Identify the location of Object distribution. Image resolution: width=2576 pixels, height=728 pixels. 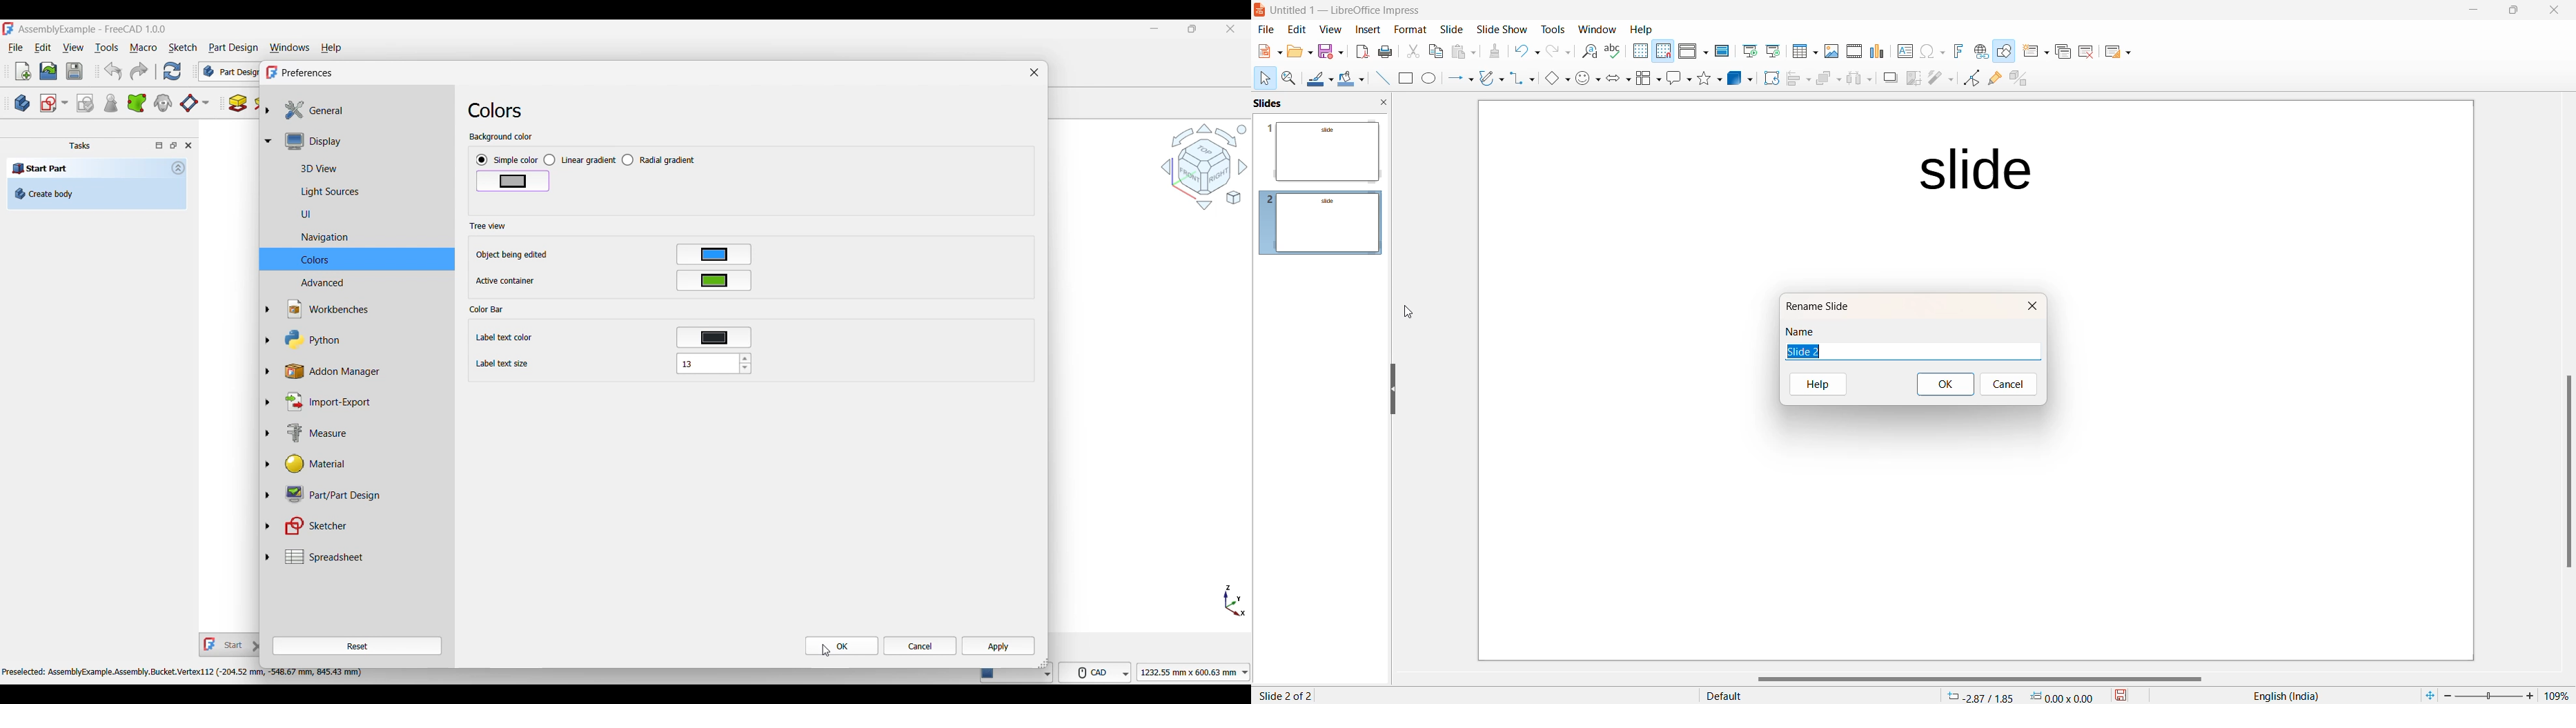
(1857, 79).